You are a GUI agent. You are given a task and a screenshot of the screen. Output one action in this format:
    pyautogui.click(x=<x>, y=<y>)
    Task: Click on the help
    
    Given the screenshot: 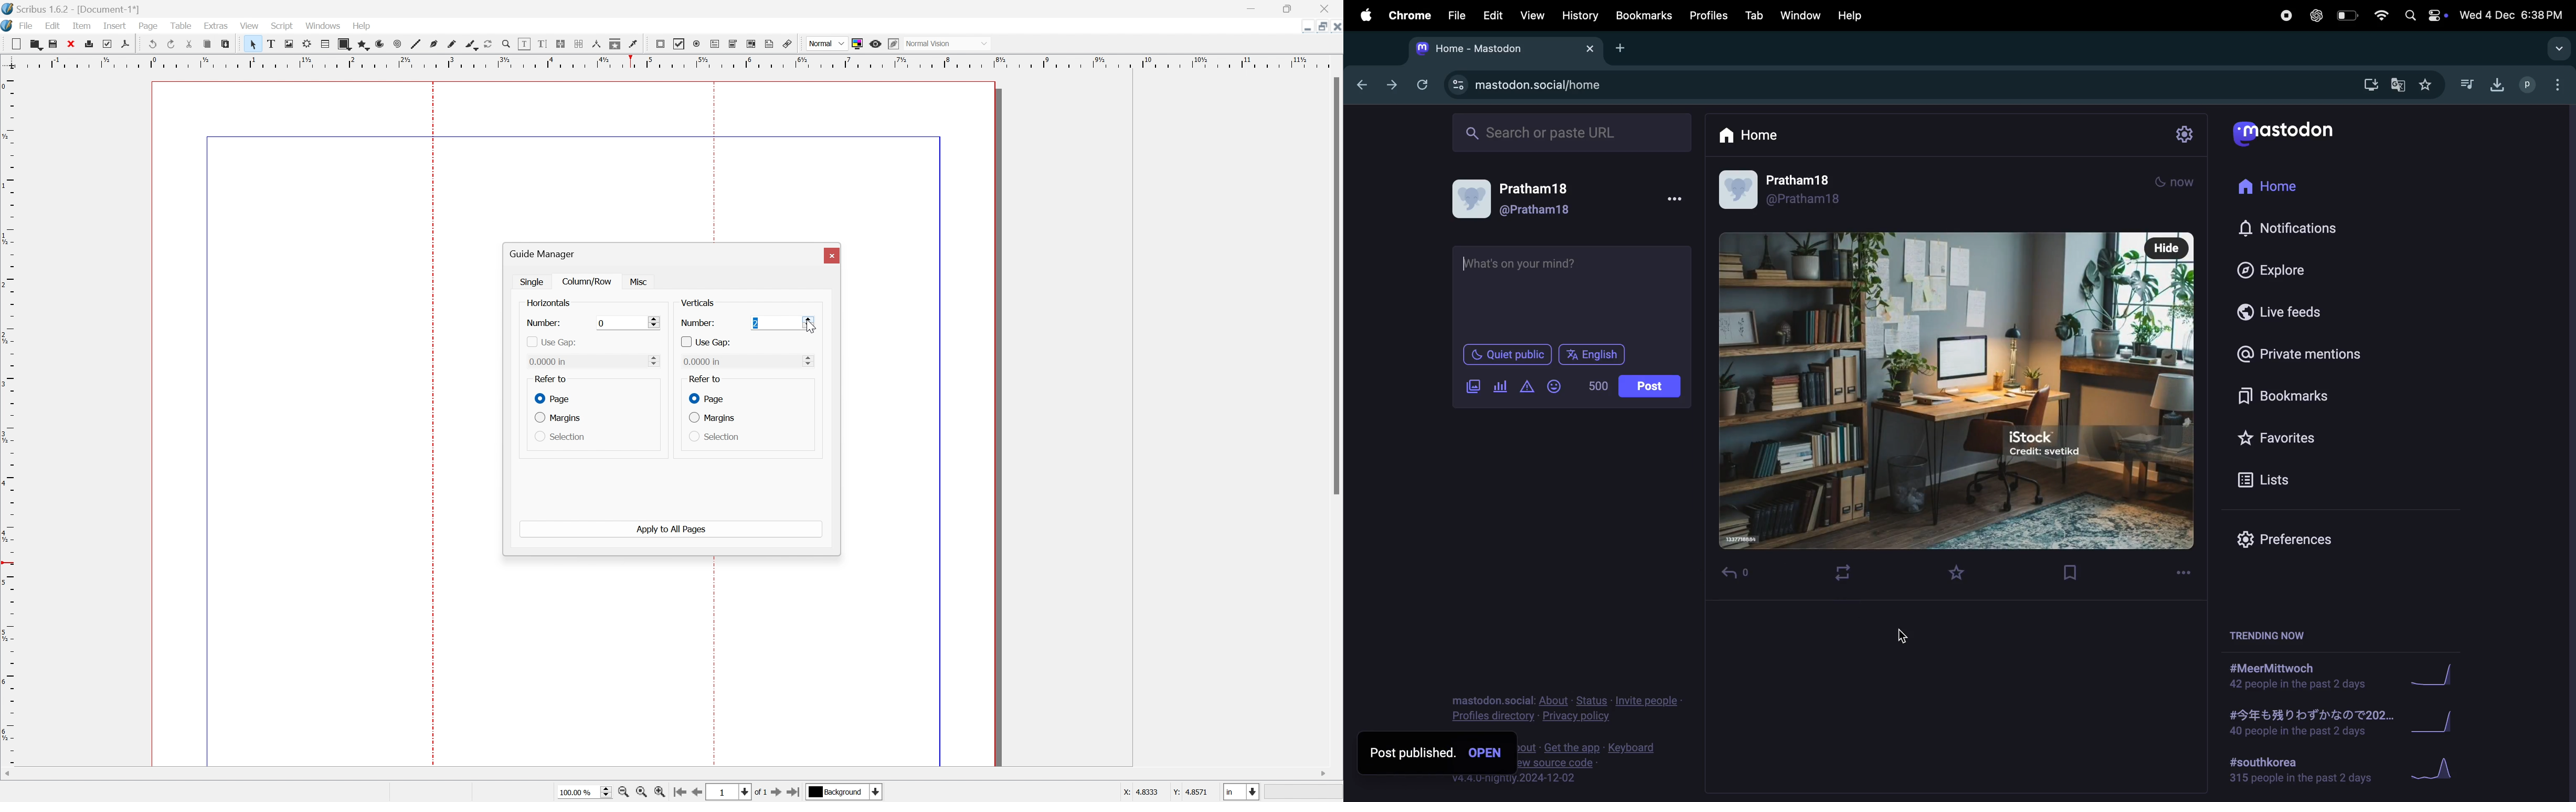 What is the action you would take?
    pyautogui.click(x=362, y=26)
    